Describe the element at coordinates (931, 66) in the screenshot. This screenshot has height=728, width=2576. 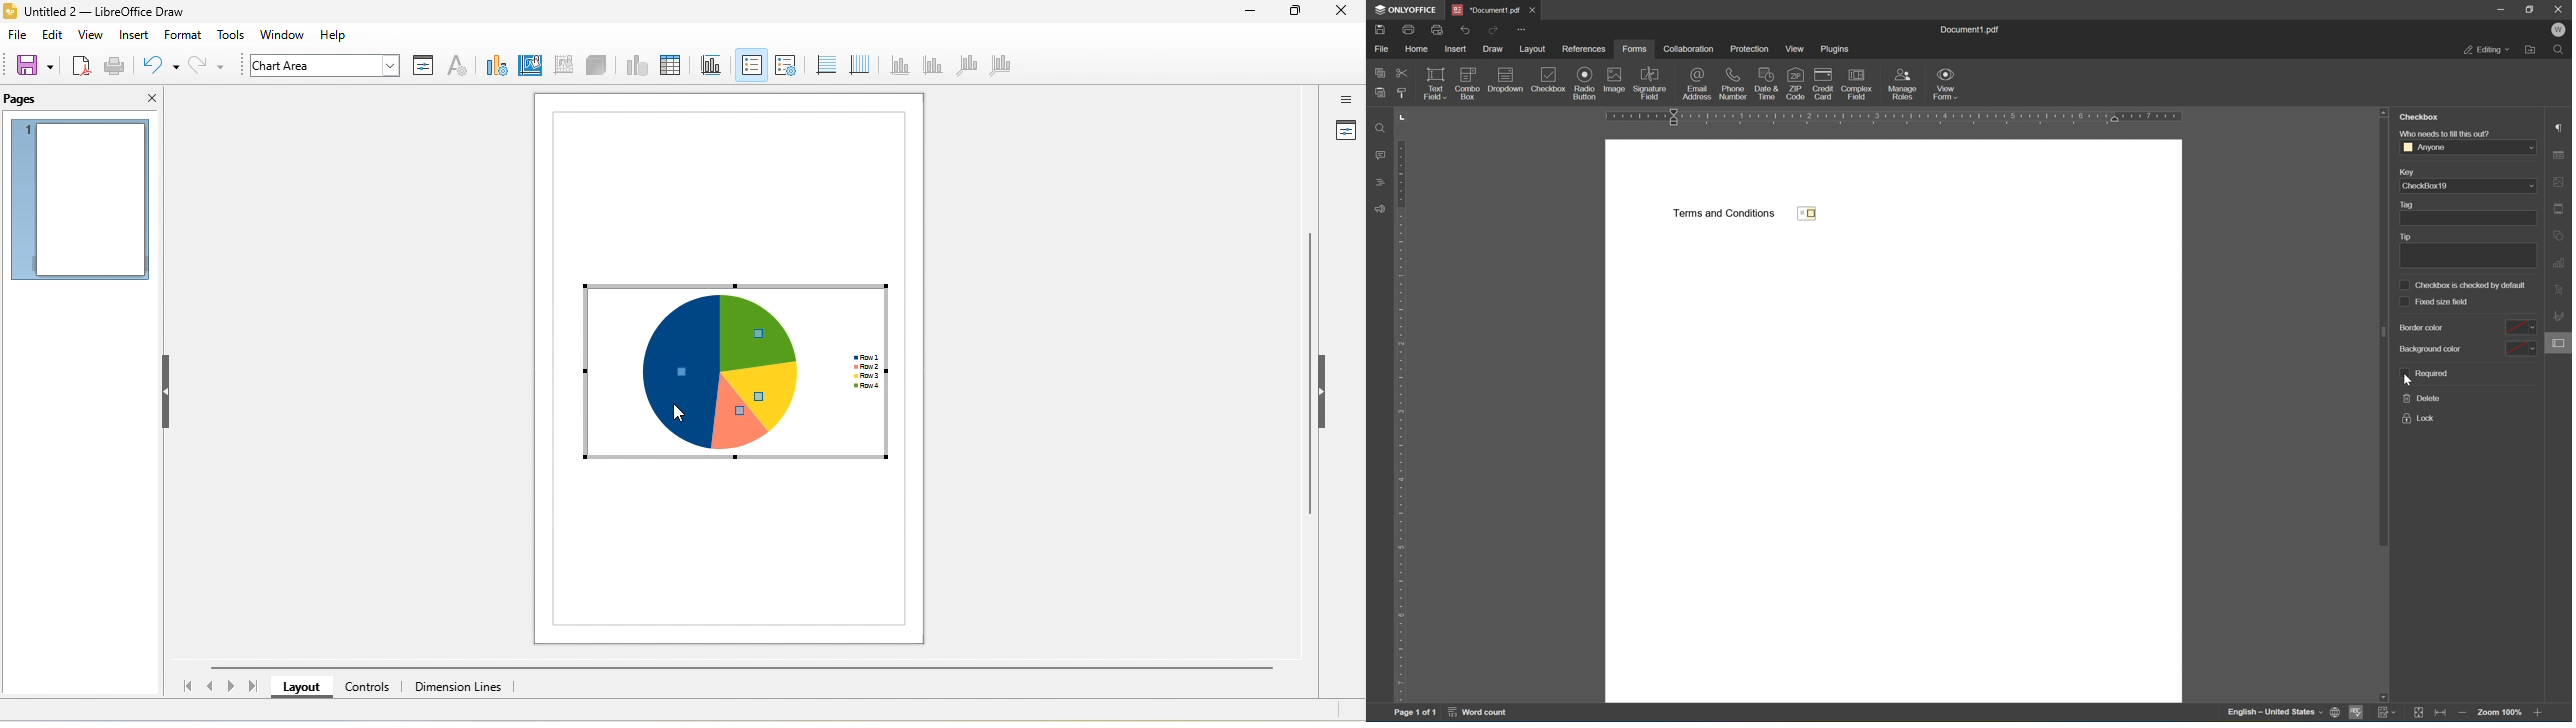
I see `y axis` at that location.